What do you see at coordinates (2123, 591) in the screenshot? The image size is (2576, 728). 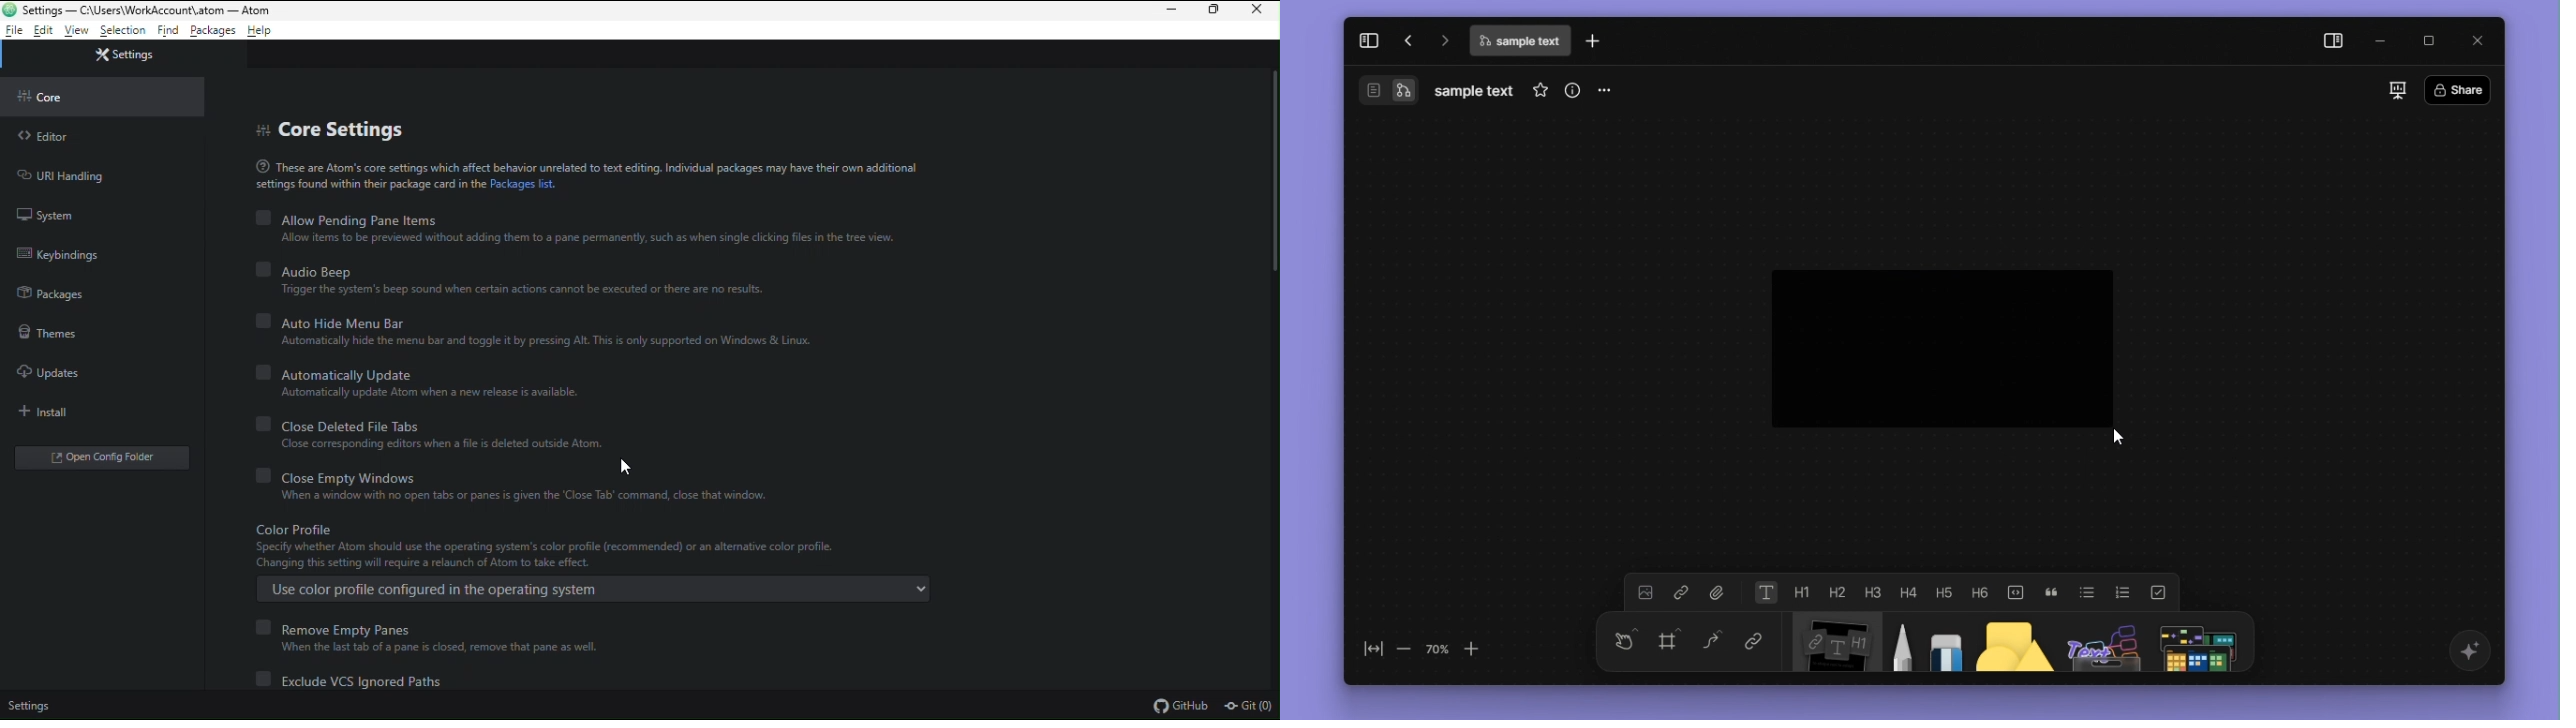 I see `numbered list` at bounding box center [2123, 591].